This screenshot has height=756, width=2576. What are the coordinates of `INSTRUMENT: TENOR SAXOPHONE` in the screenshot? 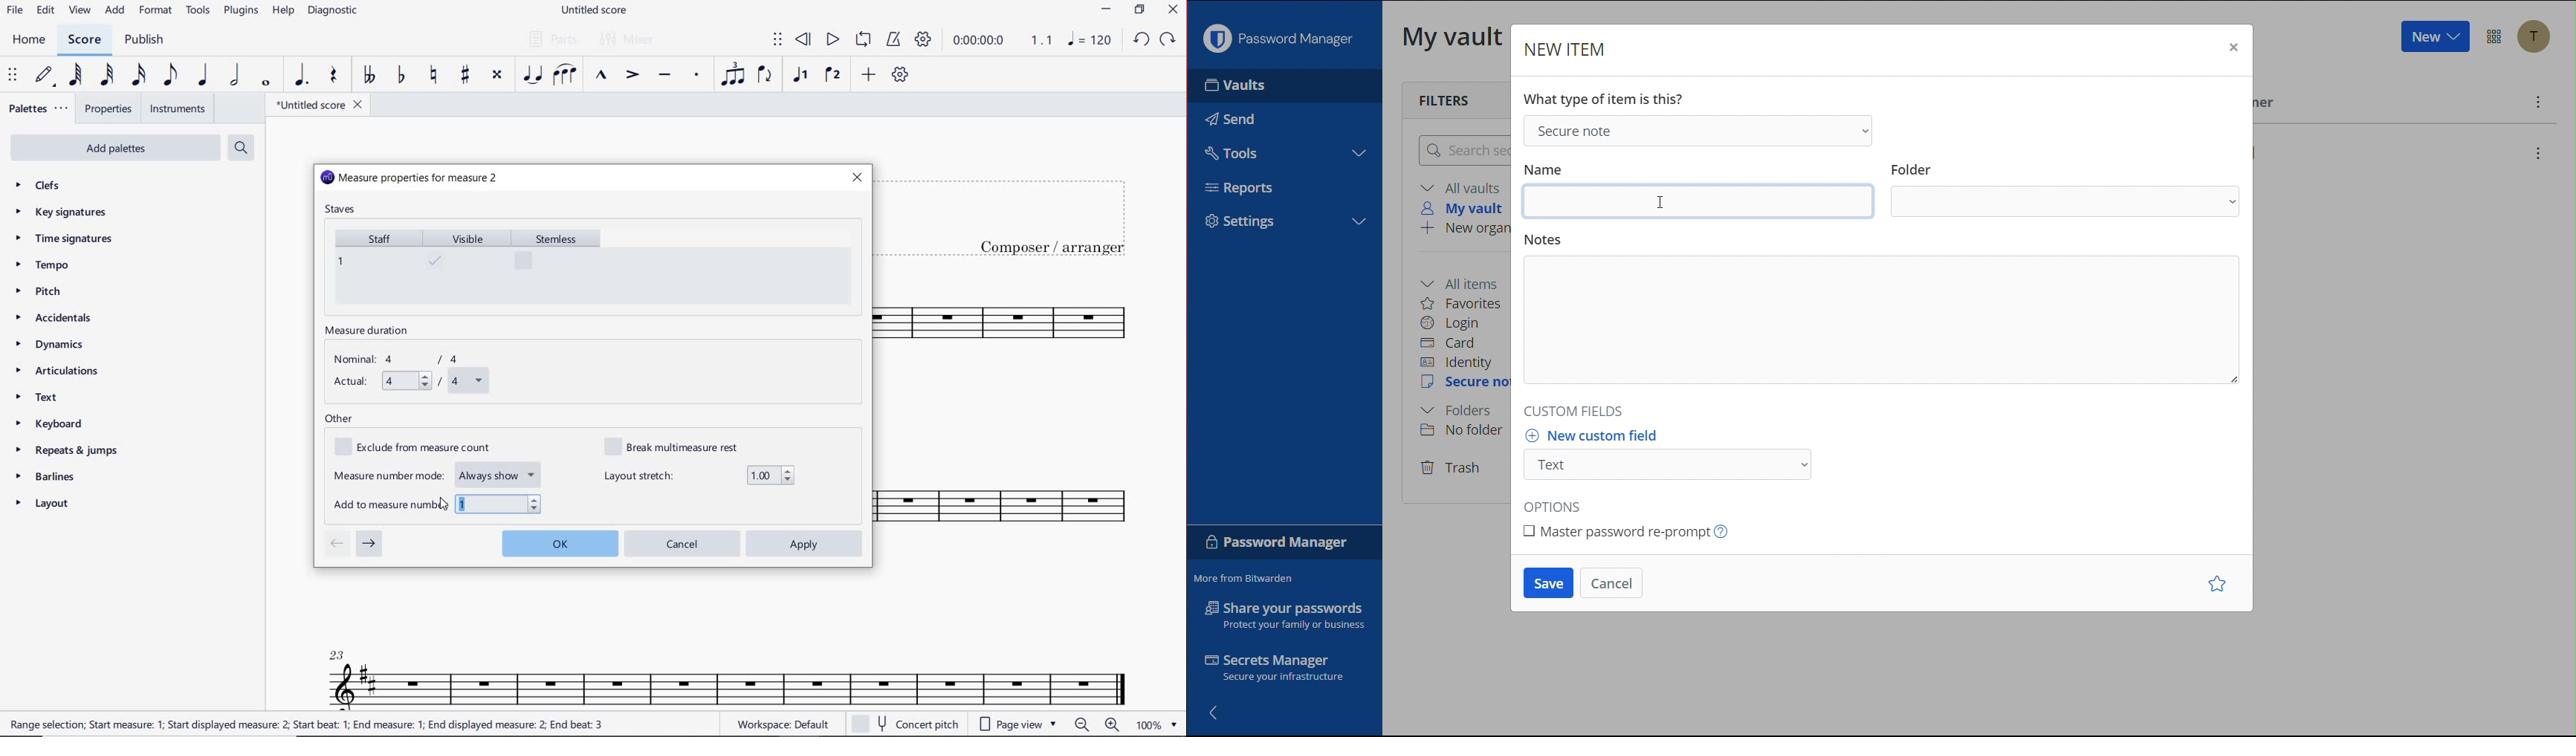 It's located at (1020, 424).